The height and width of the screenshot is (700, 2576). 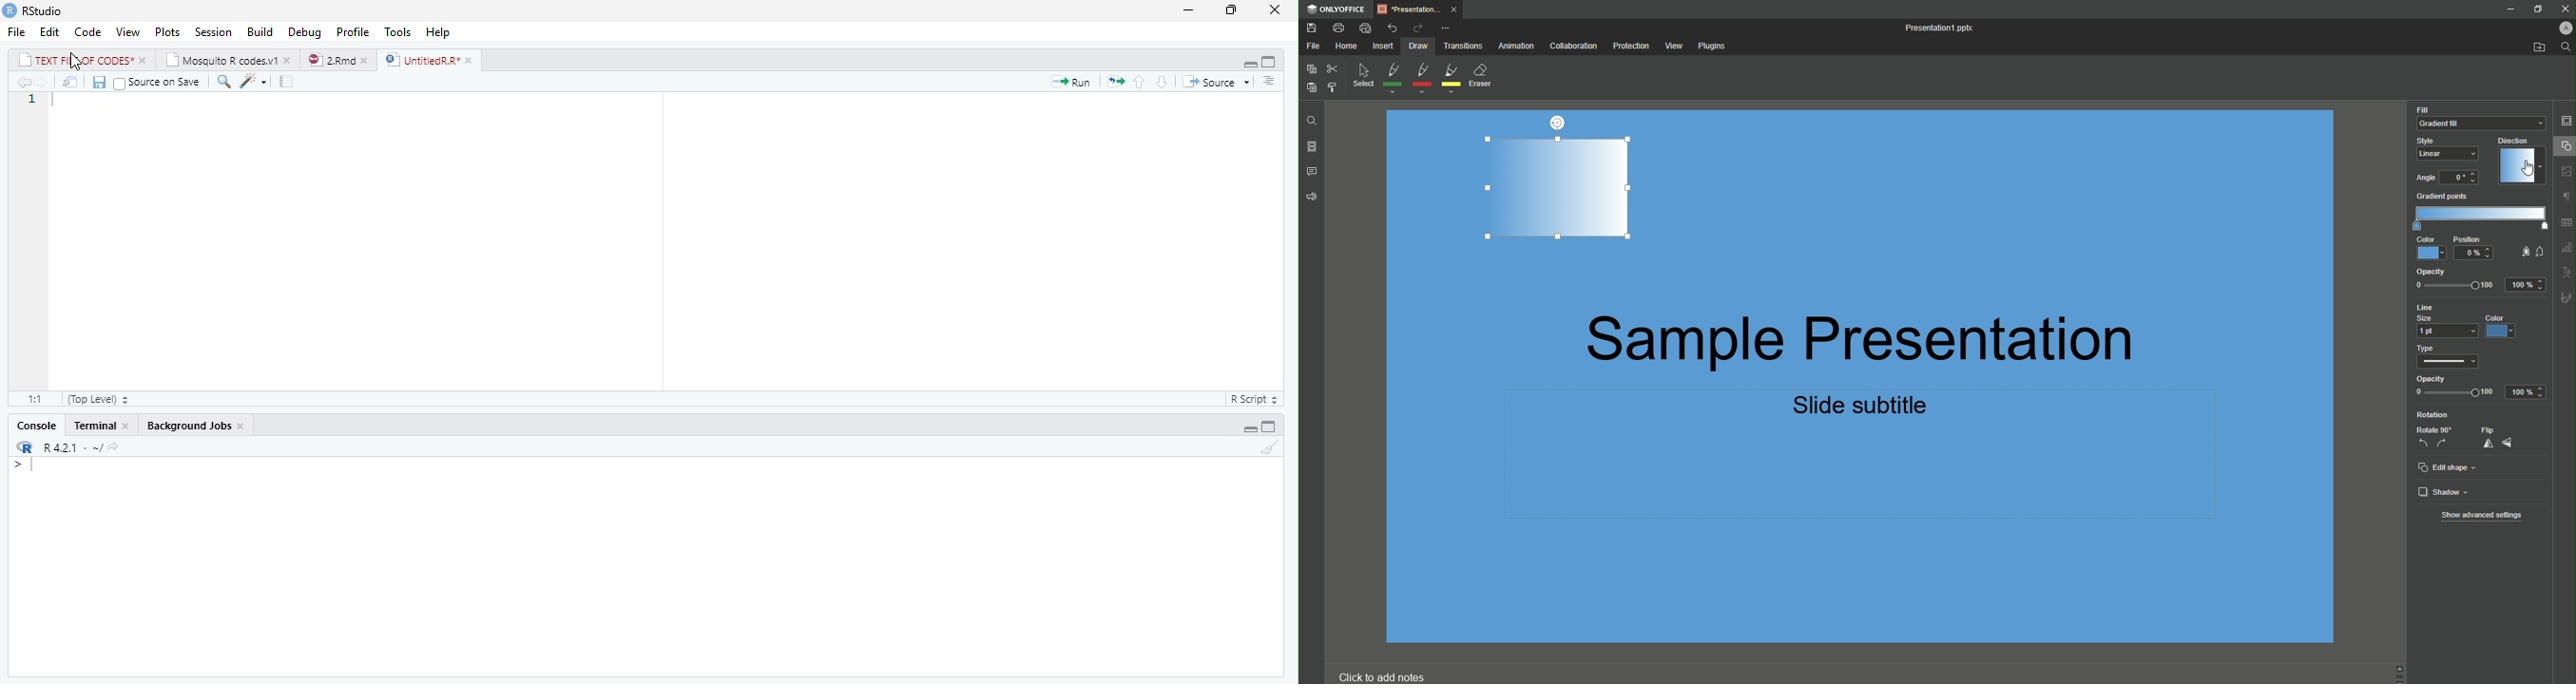 What do you see at coordinates (80, 59) in the screenshot?
I see `TEXT FILE OF CODES*` at bounding box center [80, 59].